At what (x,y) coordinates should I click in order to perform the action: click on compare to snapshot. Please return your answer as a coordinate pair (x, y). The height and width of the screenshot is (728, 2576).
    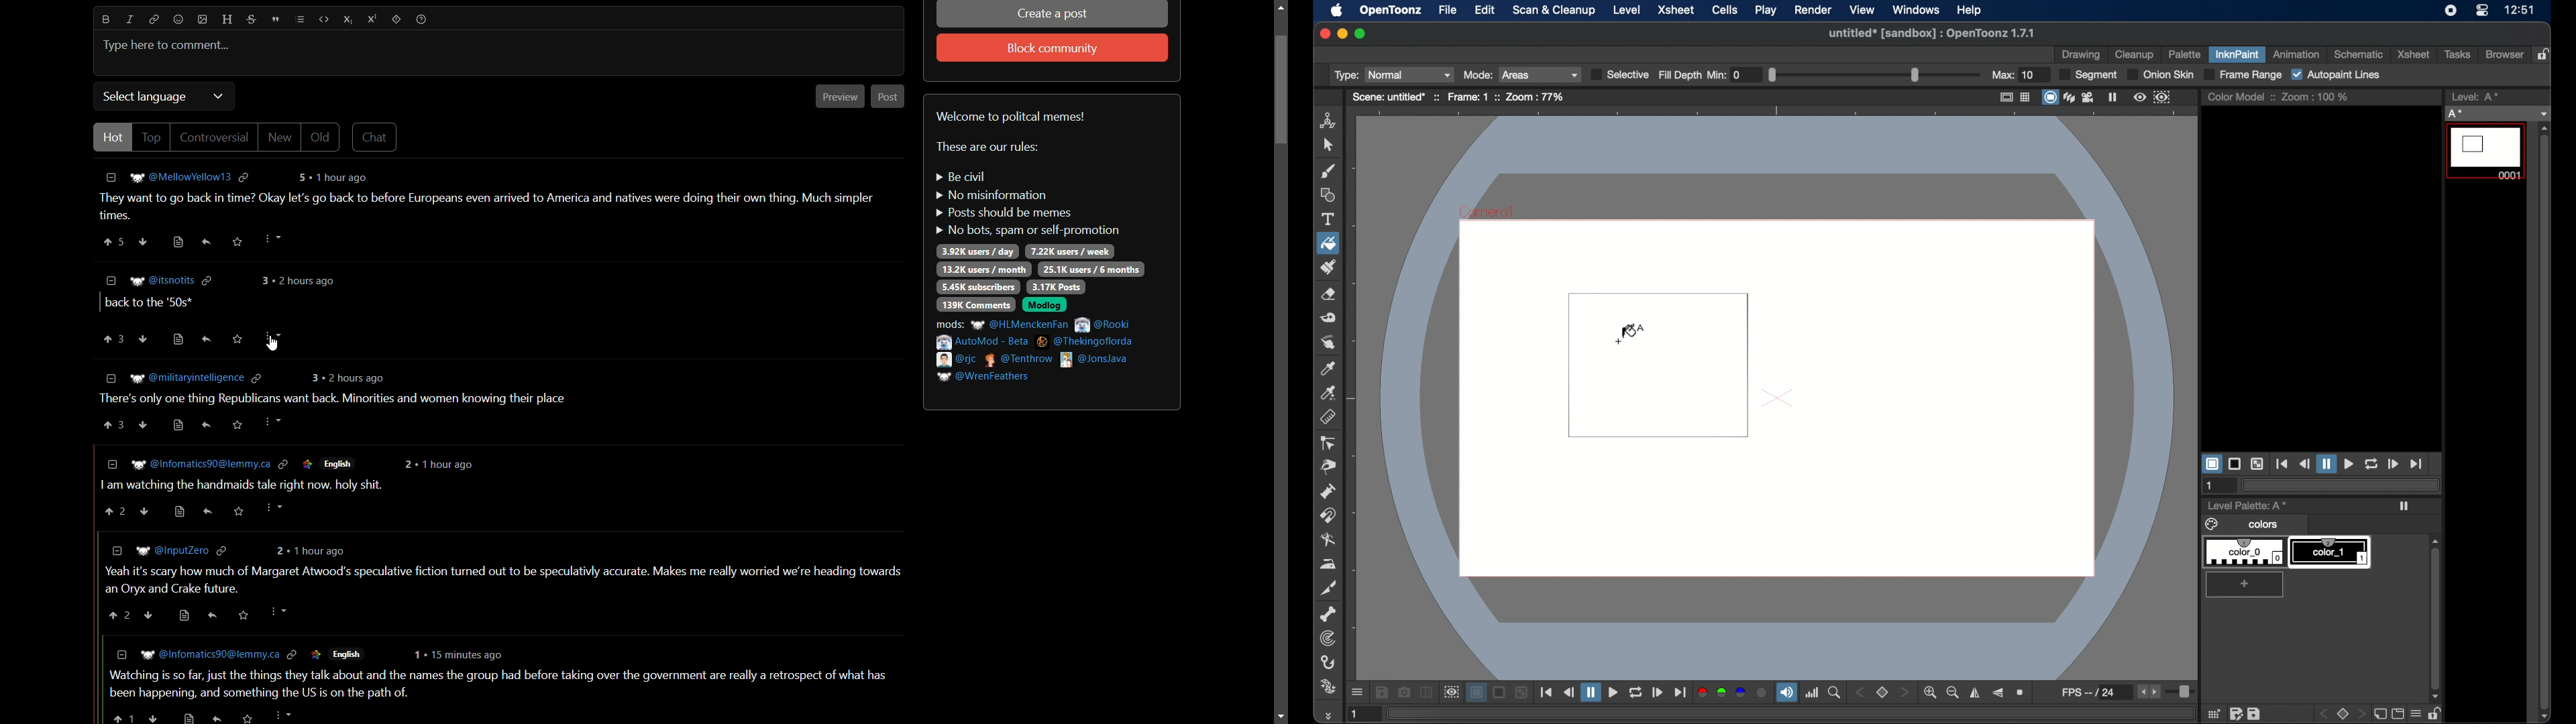
    Looking at the image, I should click on (1426, 692).